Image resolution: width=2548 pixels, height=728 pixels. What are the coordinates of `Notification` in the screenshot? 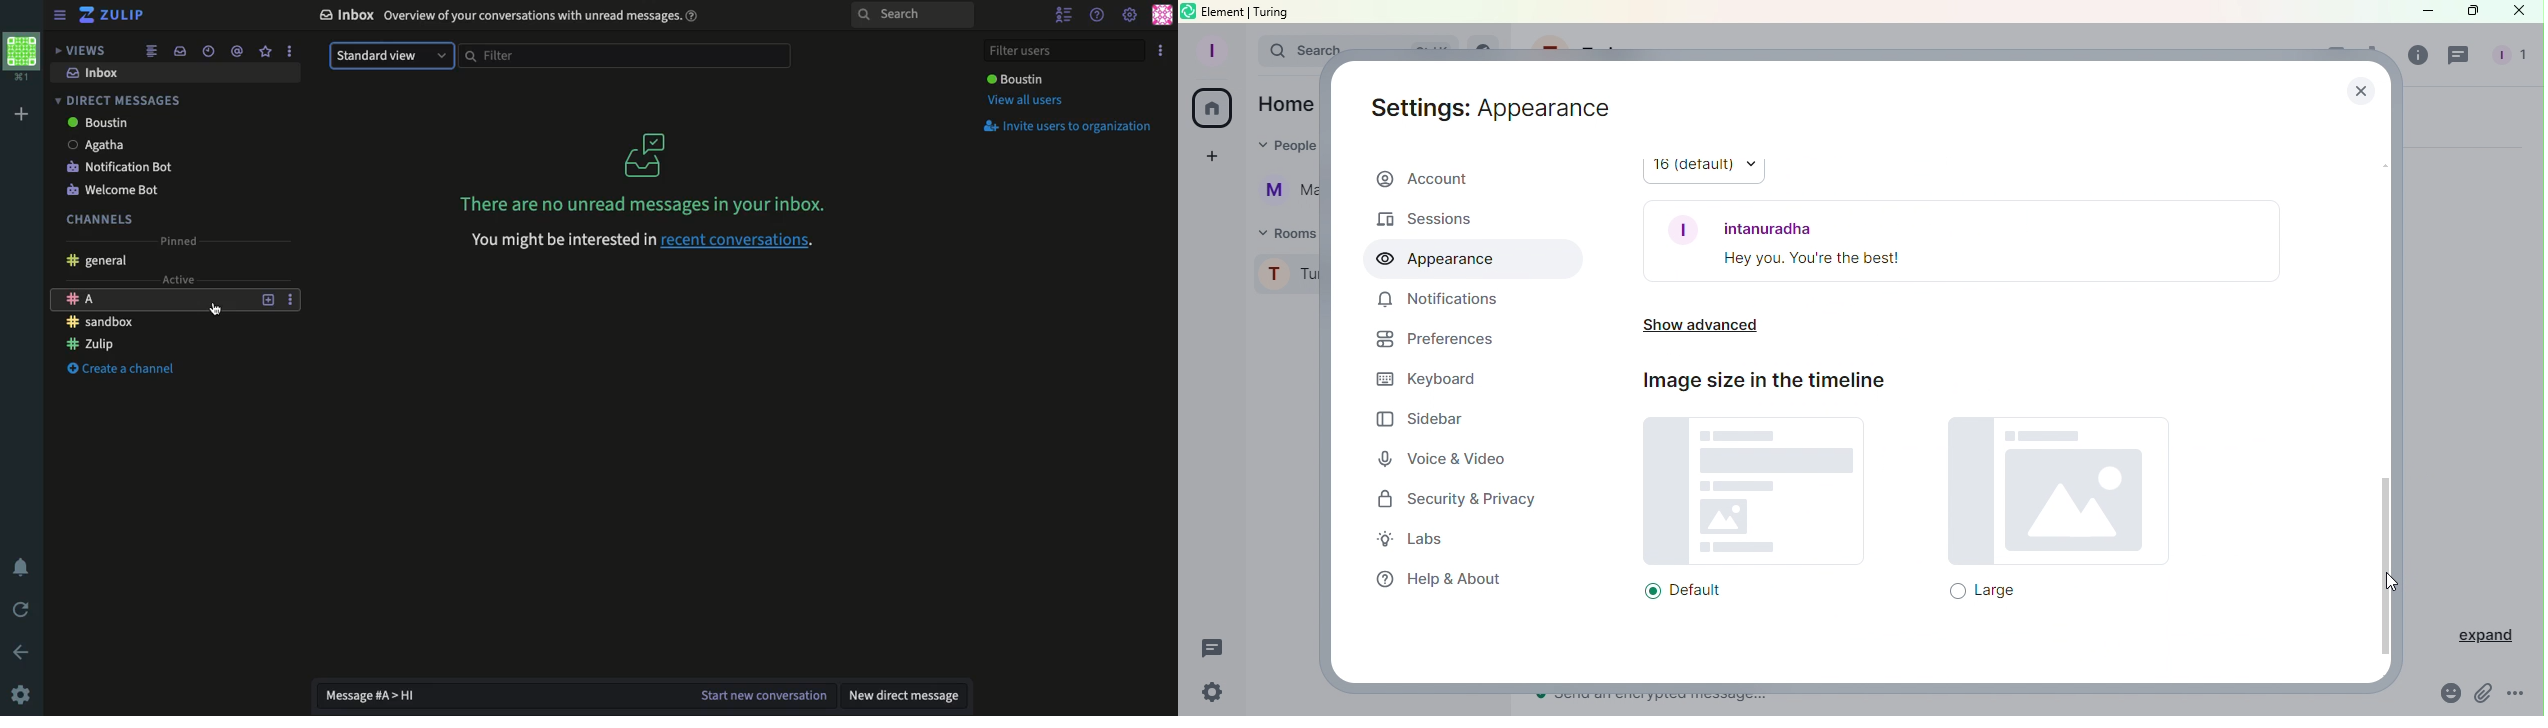 It's located at (23, 569).